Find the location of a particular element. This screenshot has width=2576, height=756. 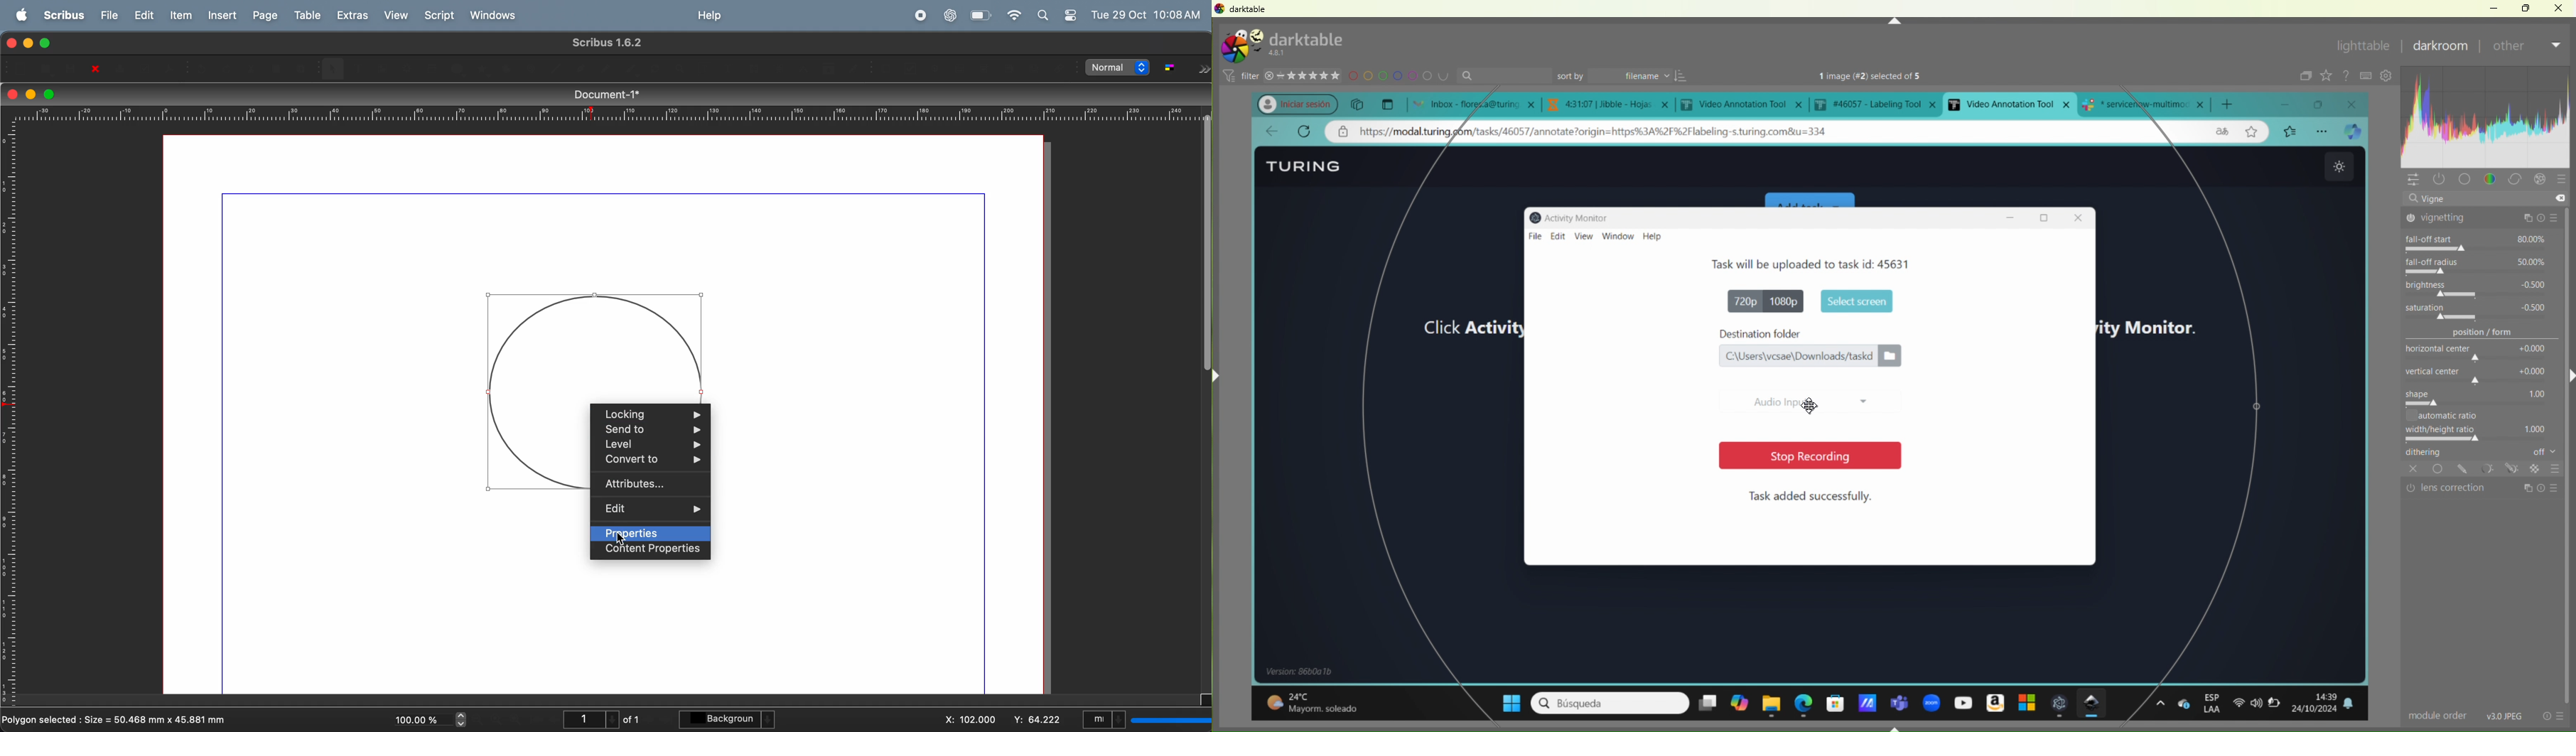

windows is located at coordinates (2024, 704).